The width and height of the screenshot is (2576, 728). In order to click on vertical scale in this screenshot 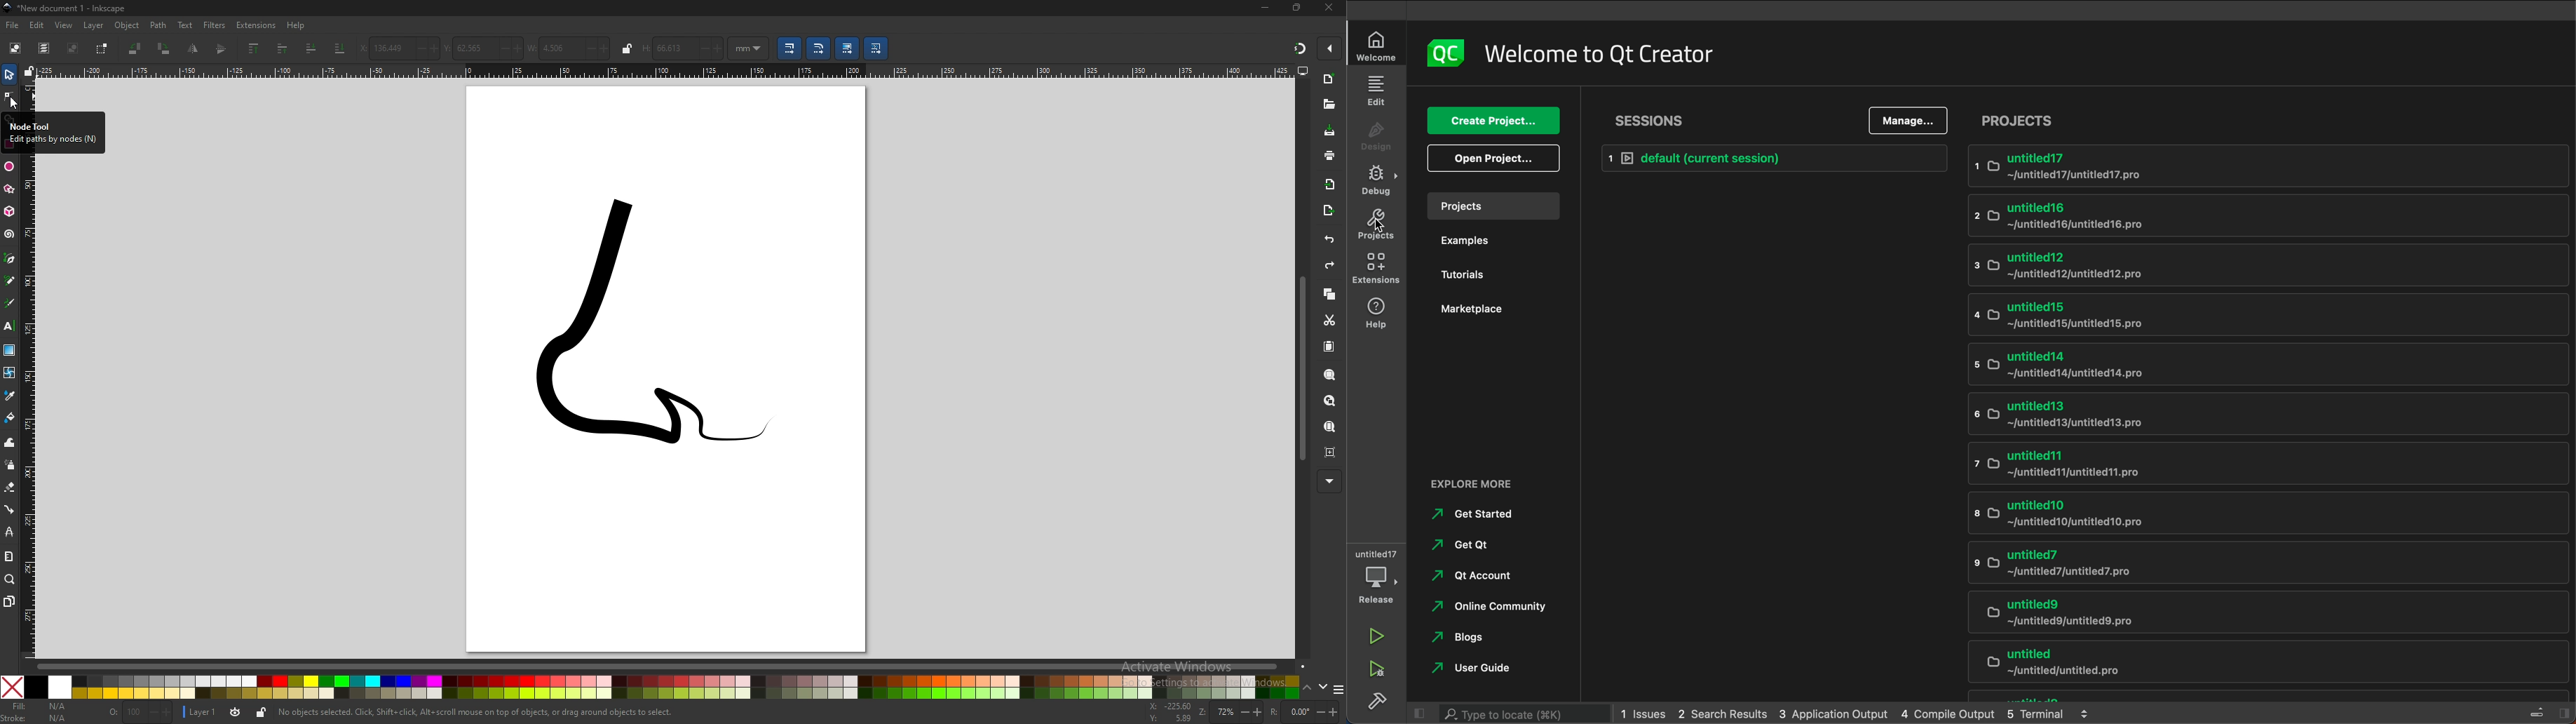, I will do `click(28, 405)`.